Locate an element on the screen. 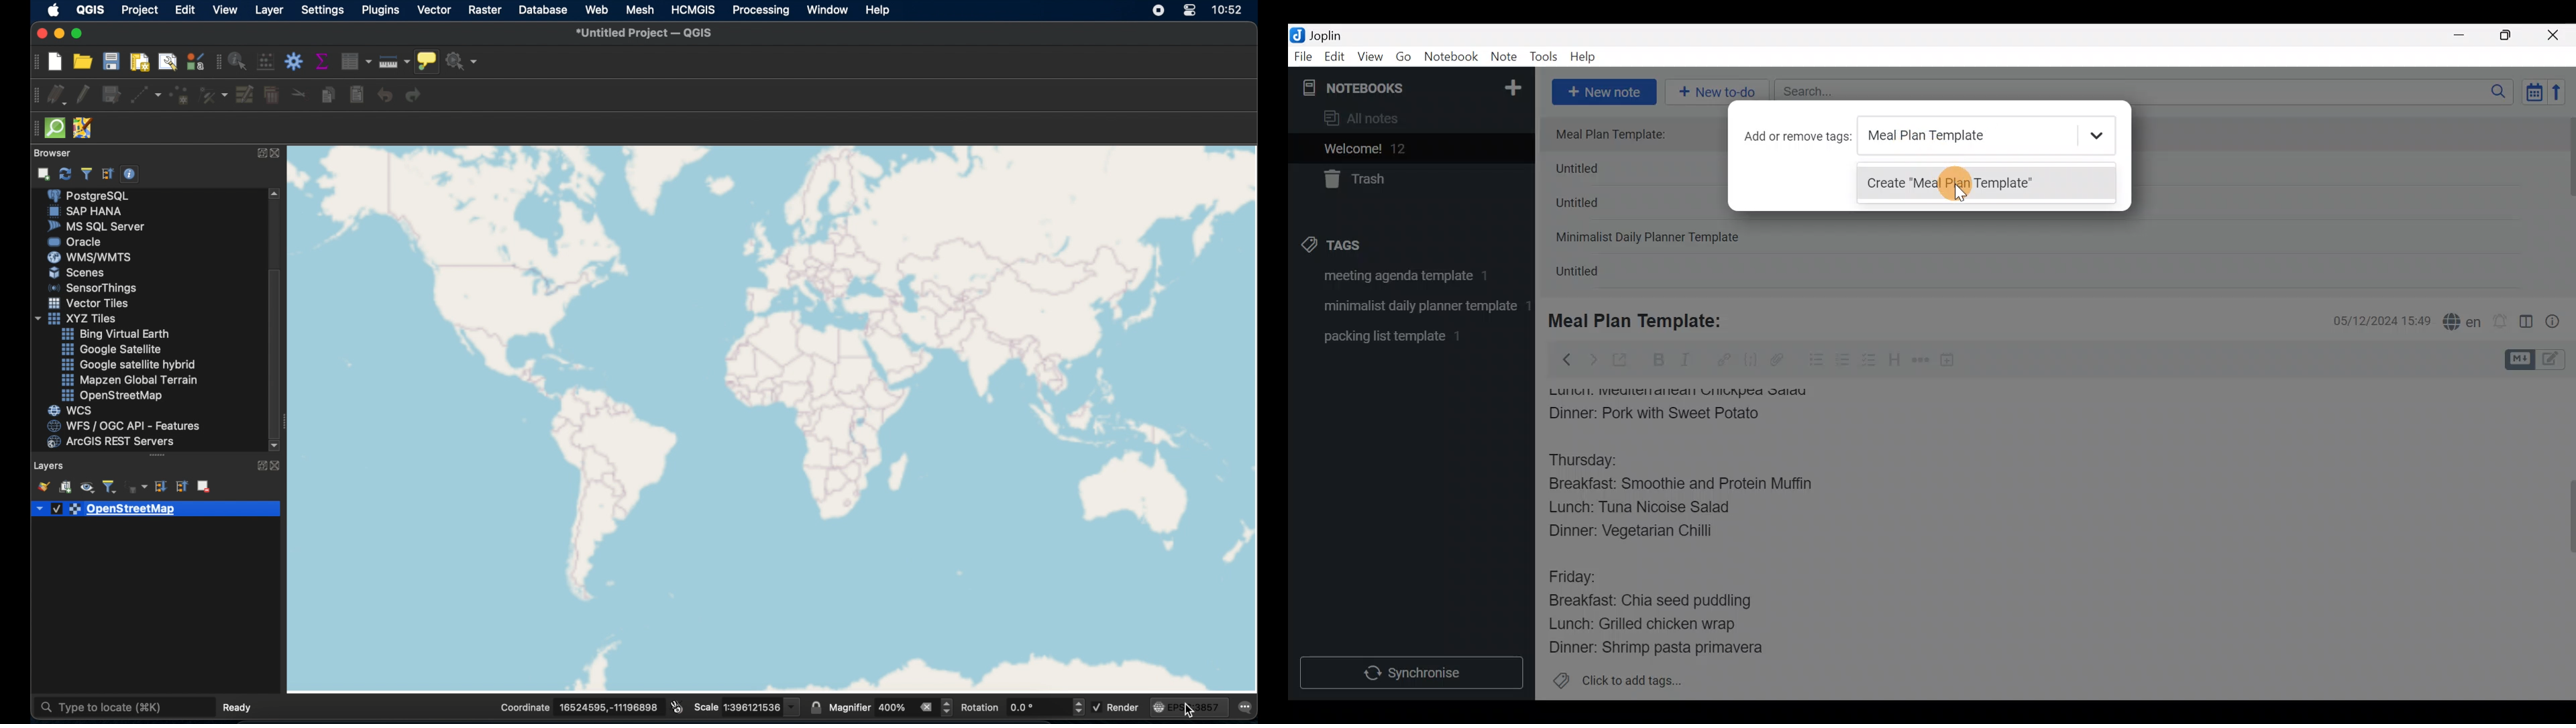 The width and height of the screenshot is (2576, 728). Scroll bar is located at coordinates (2562, 539).